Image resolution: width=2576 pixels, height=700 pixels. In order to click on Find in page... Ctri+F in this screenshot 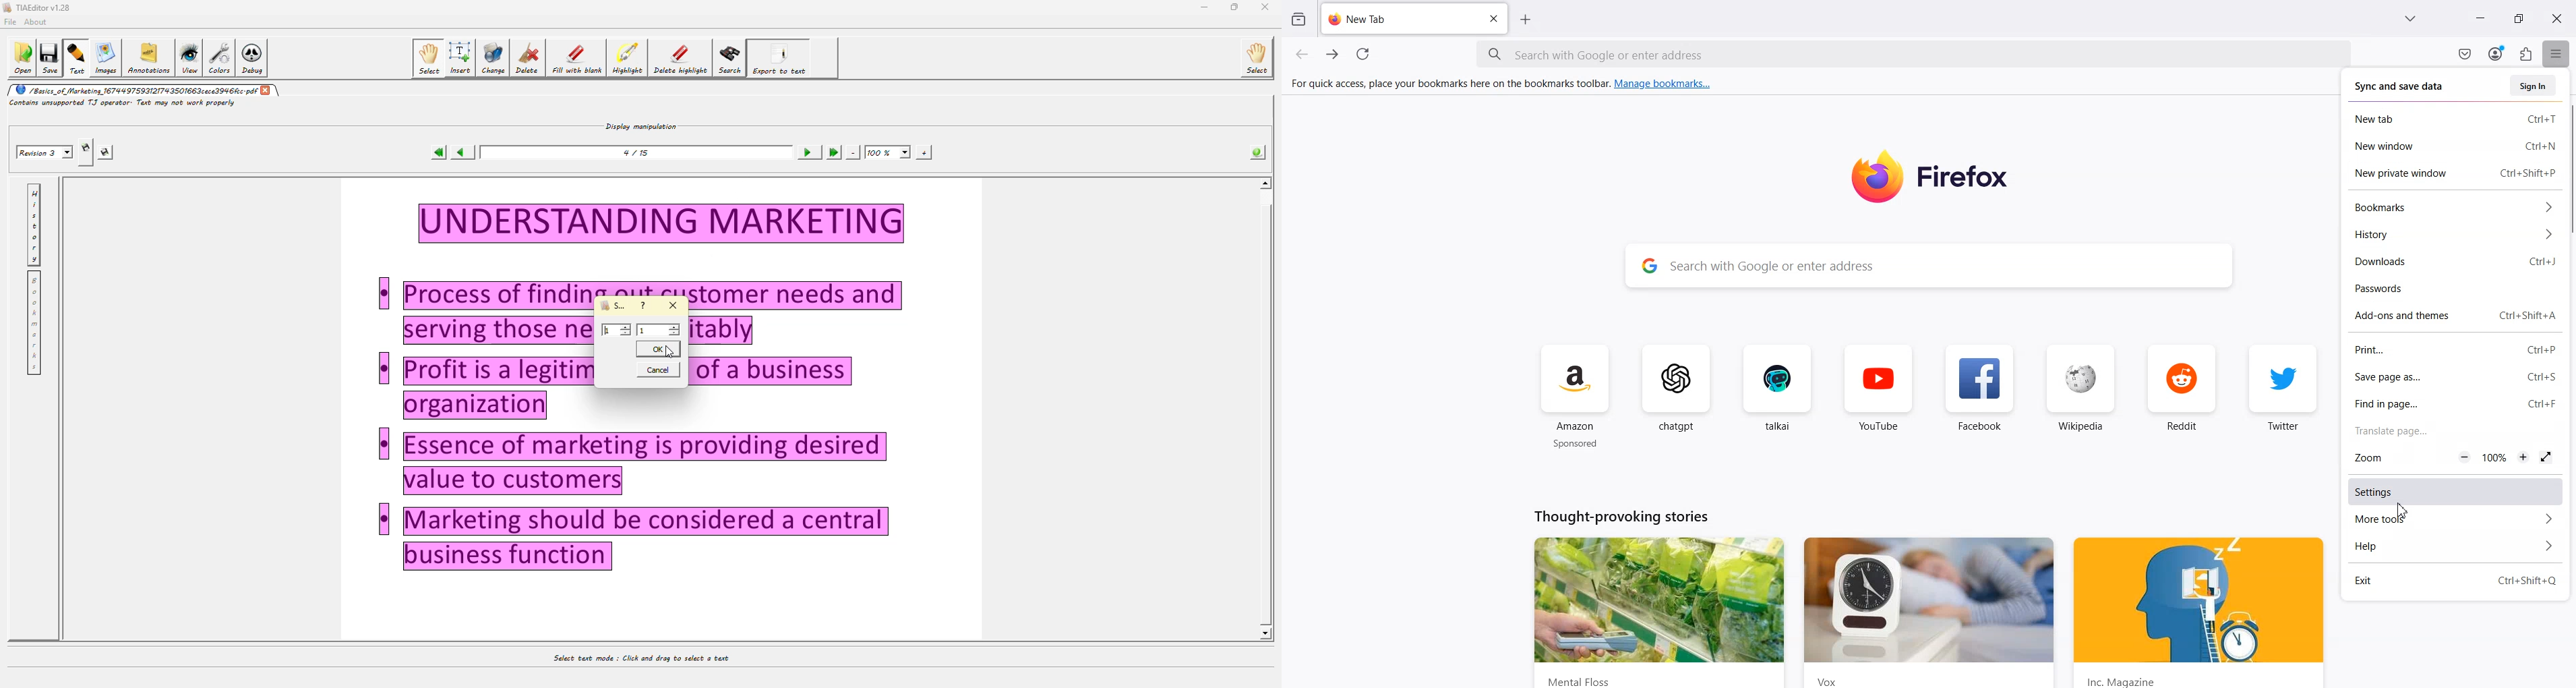, I will do `click(2457, 403)`.